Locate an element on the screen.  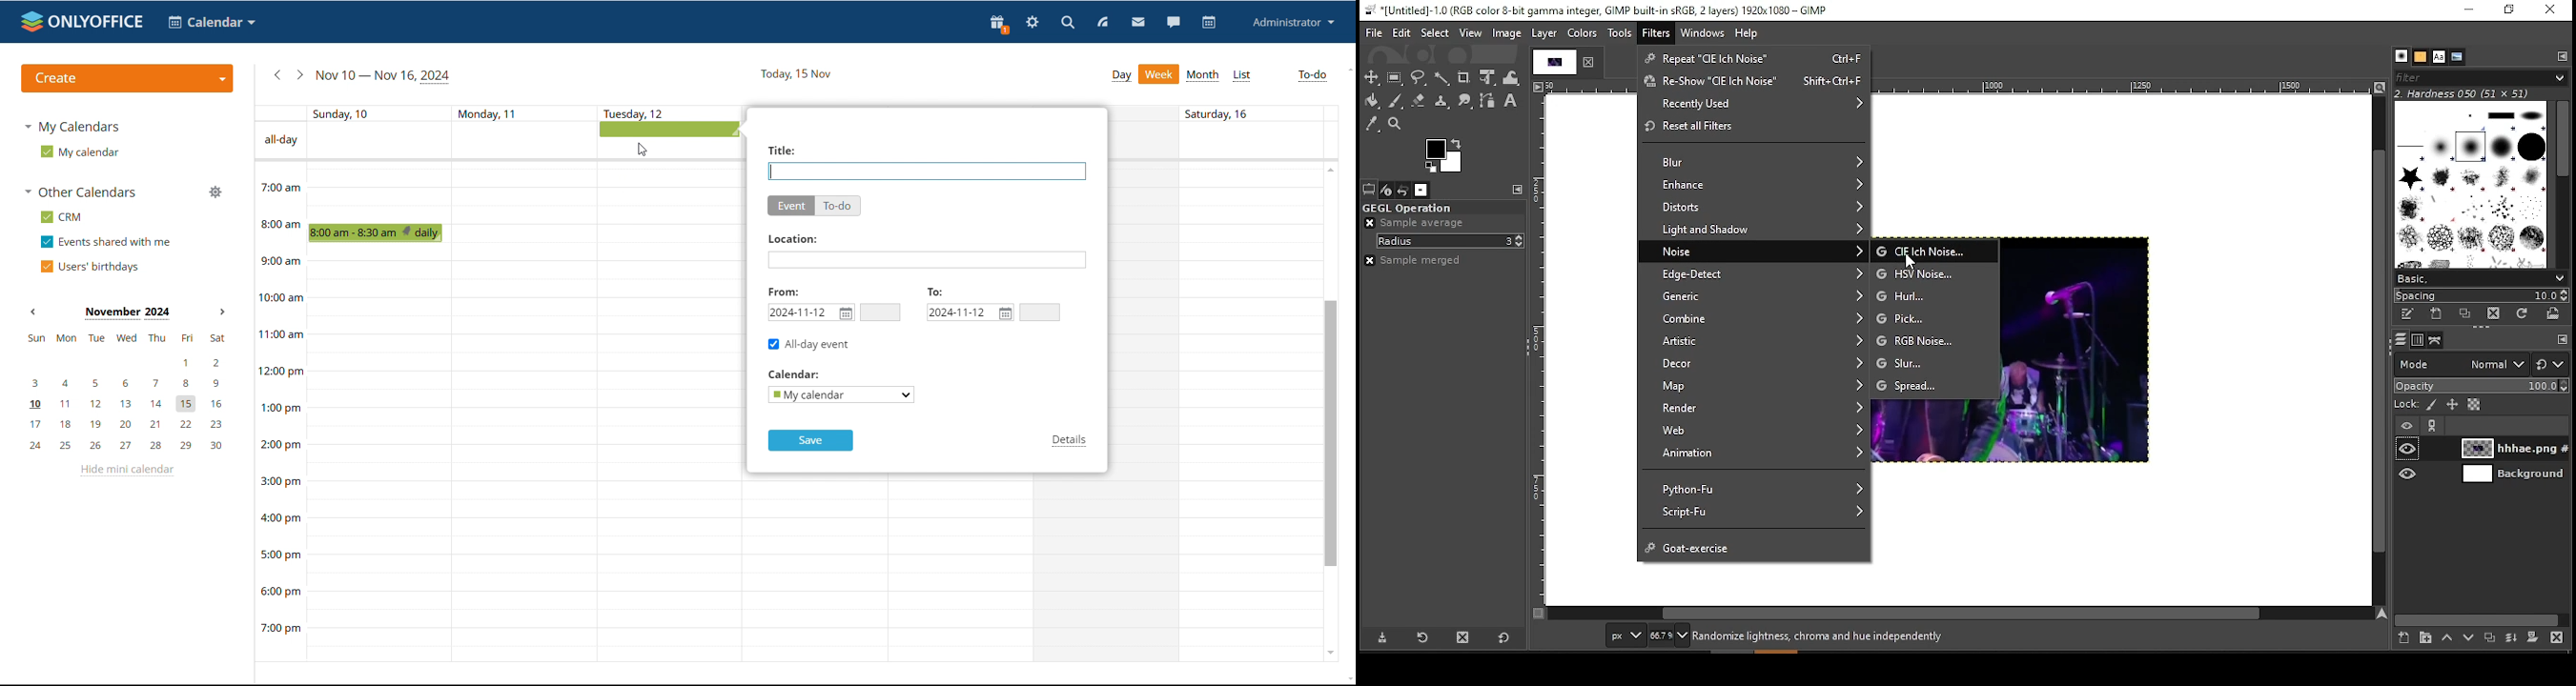
scroll down is located at coordinates (1330, 653).